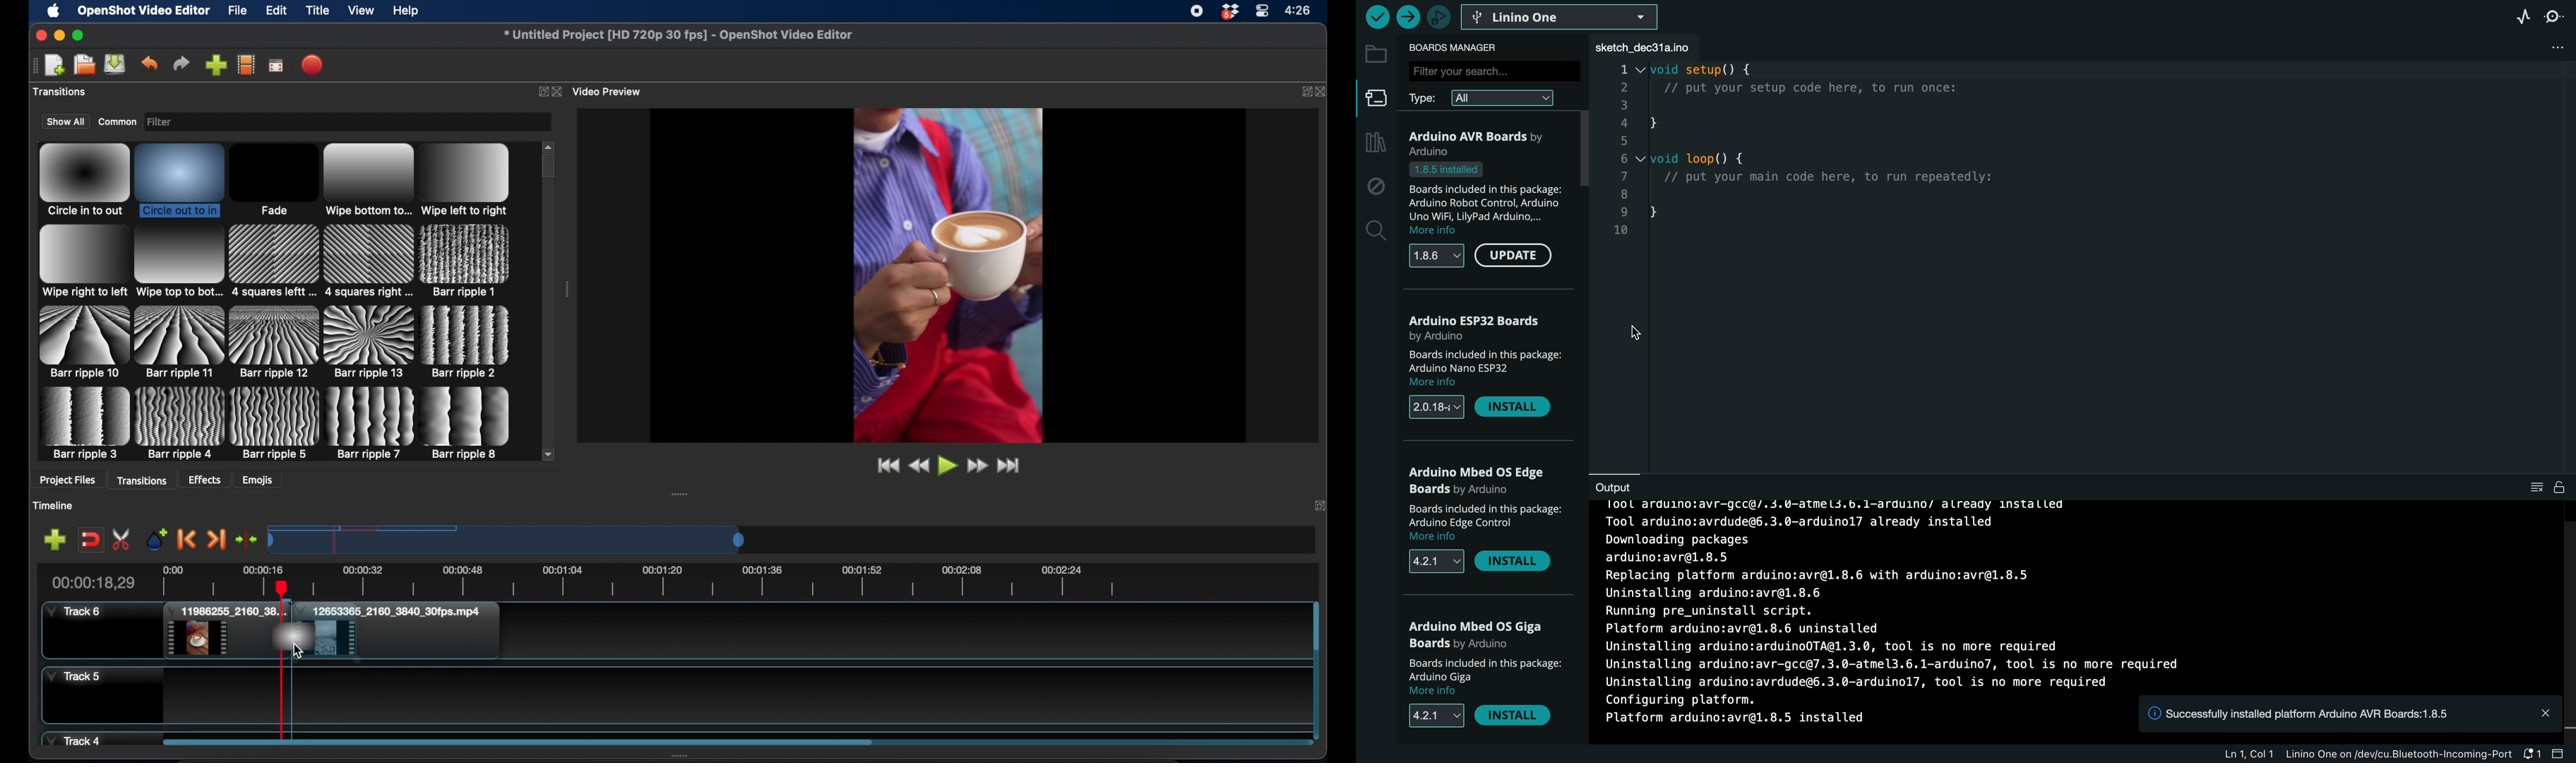  I want to click on upload, so click(1407, 17).